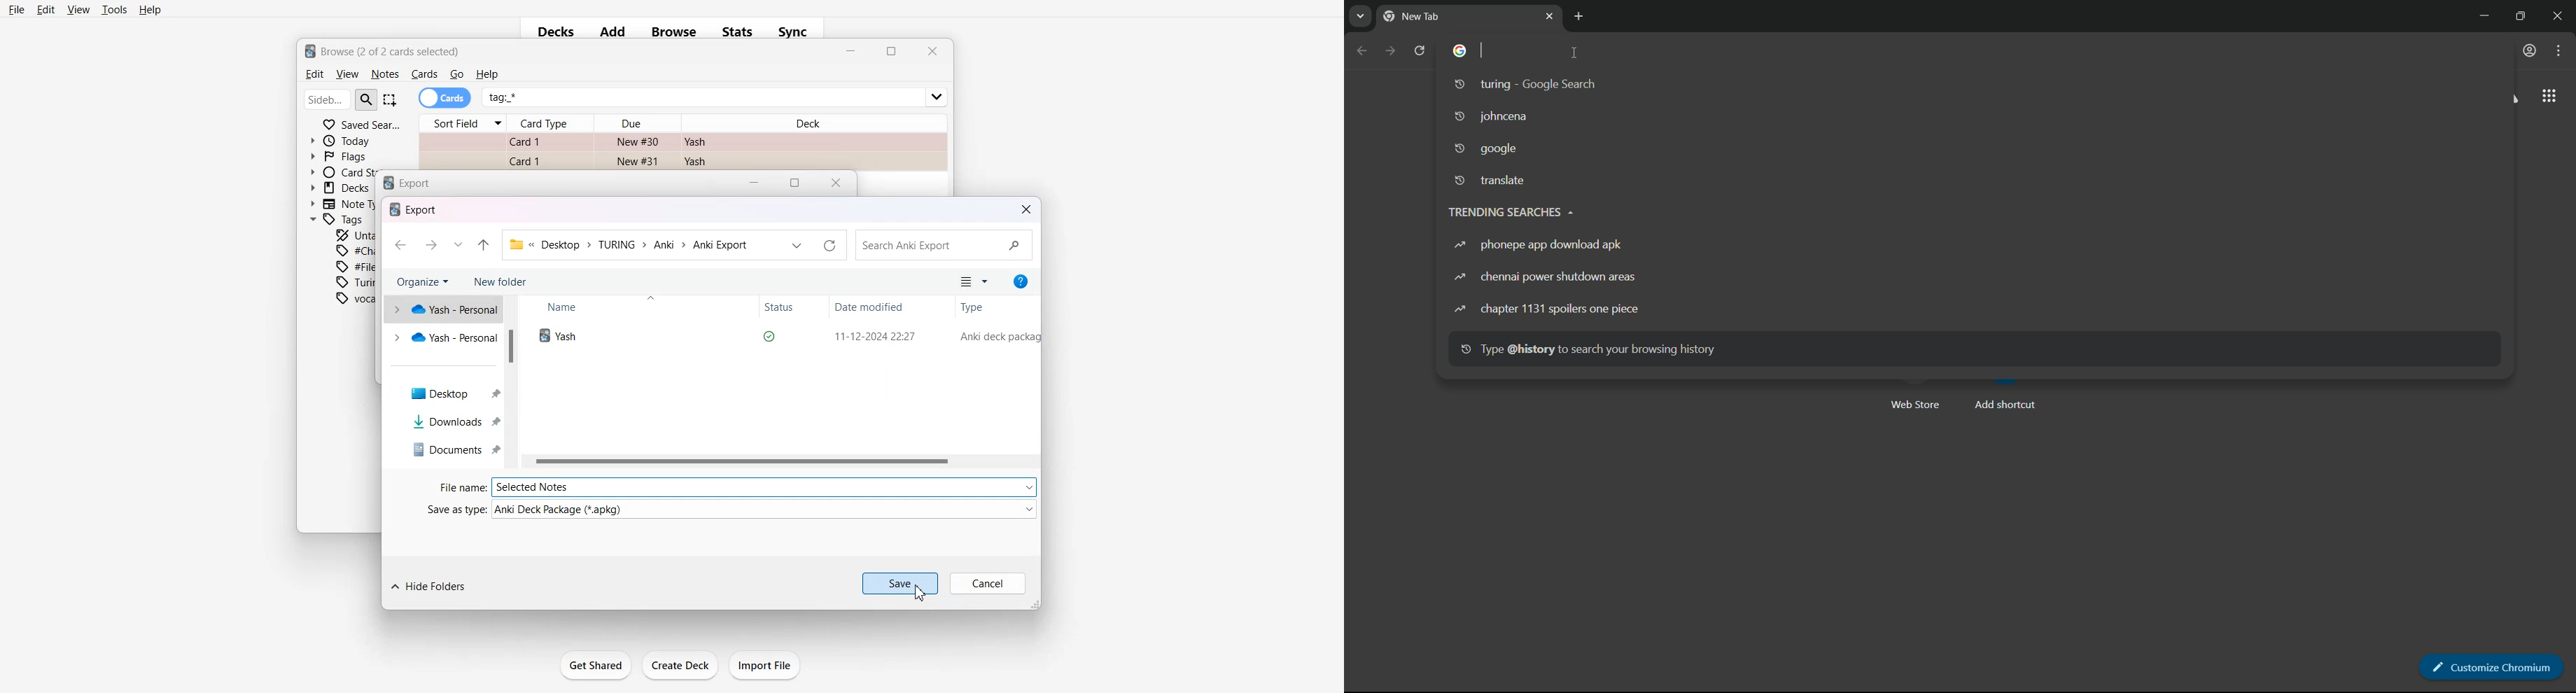  What do you see at coordinates (1464, 51) in the screenshot?
I see `google icon` at bounding box center [1464, 51].